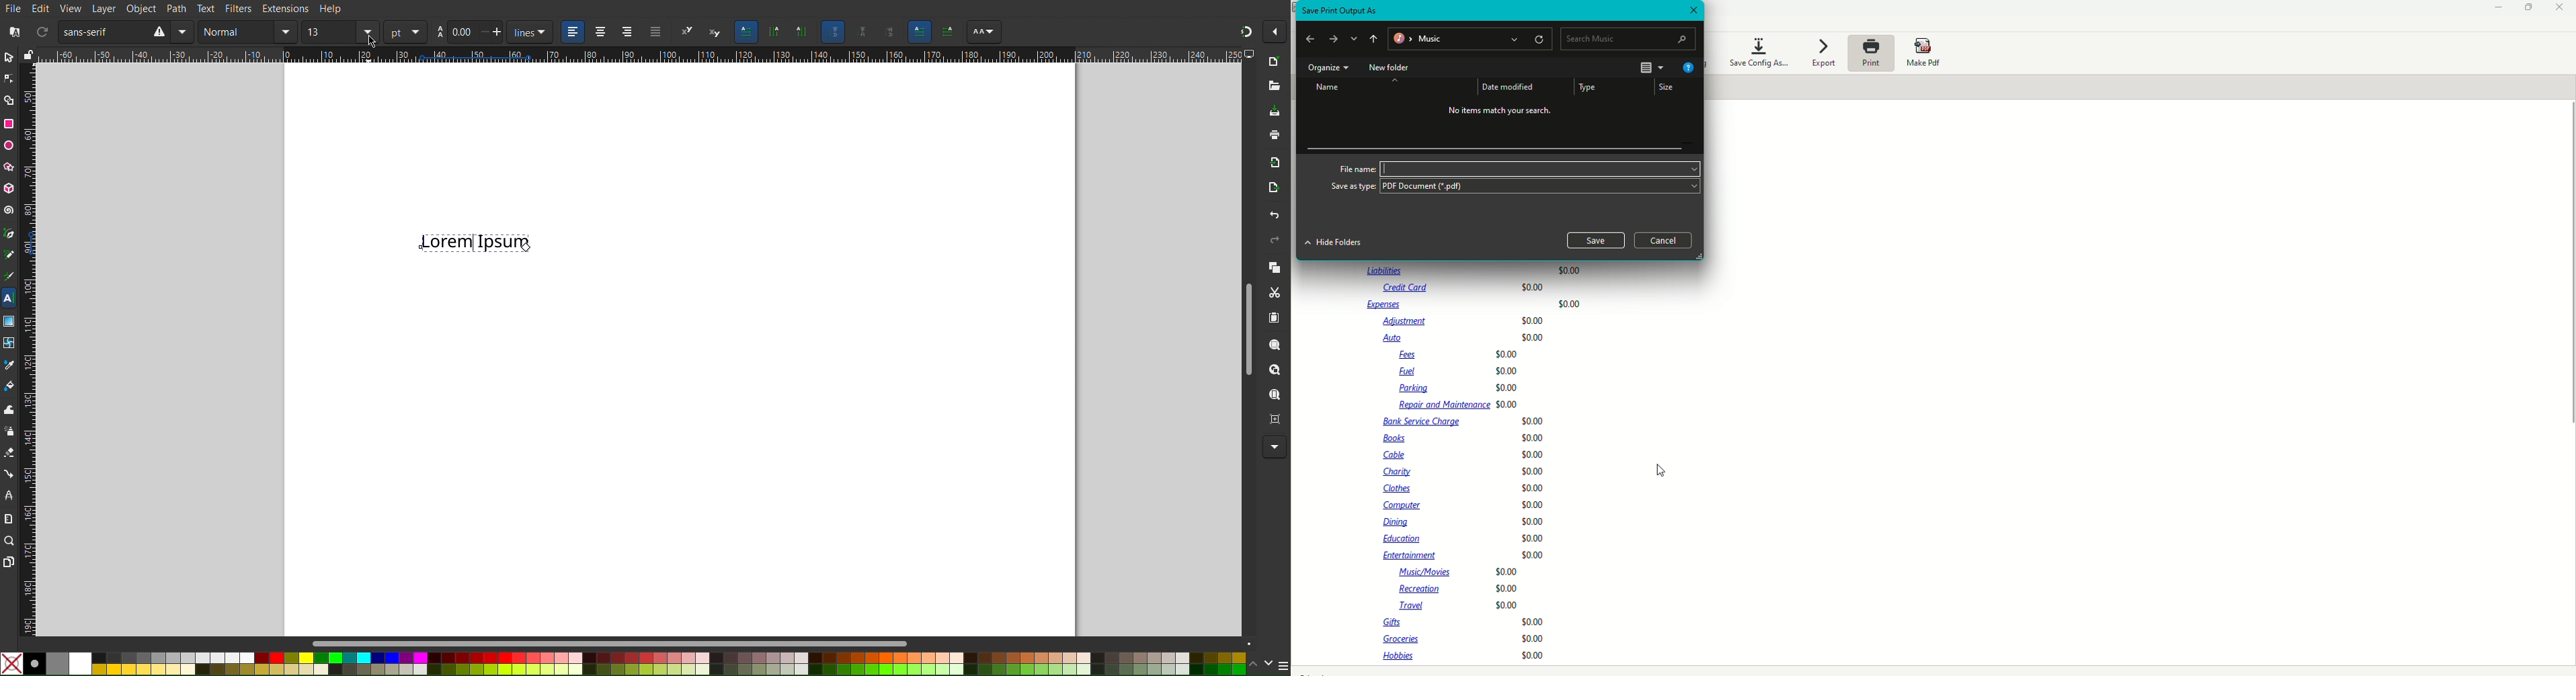 The height and width of the screenshot is (700, 2576). Describe the element at coordinates (9, 100) in the screenshot. I see `Shape Builder Tool` at that location.